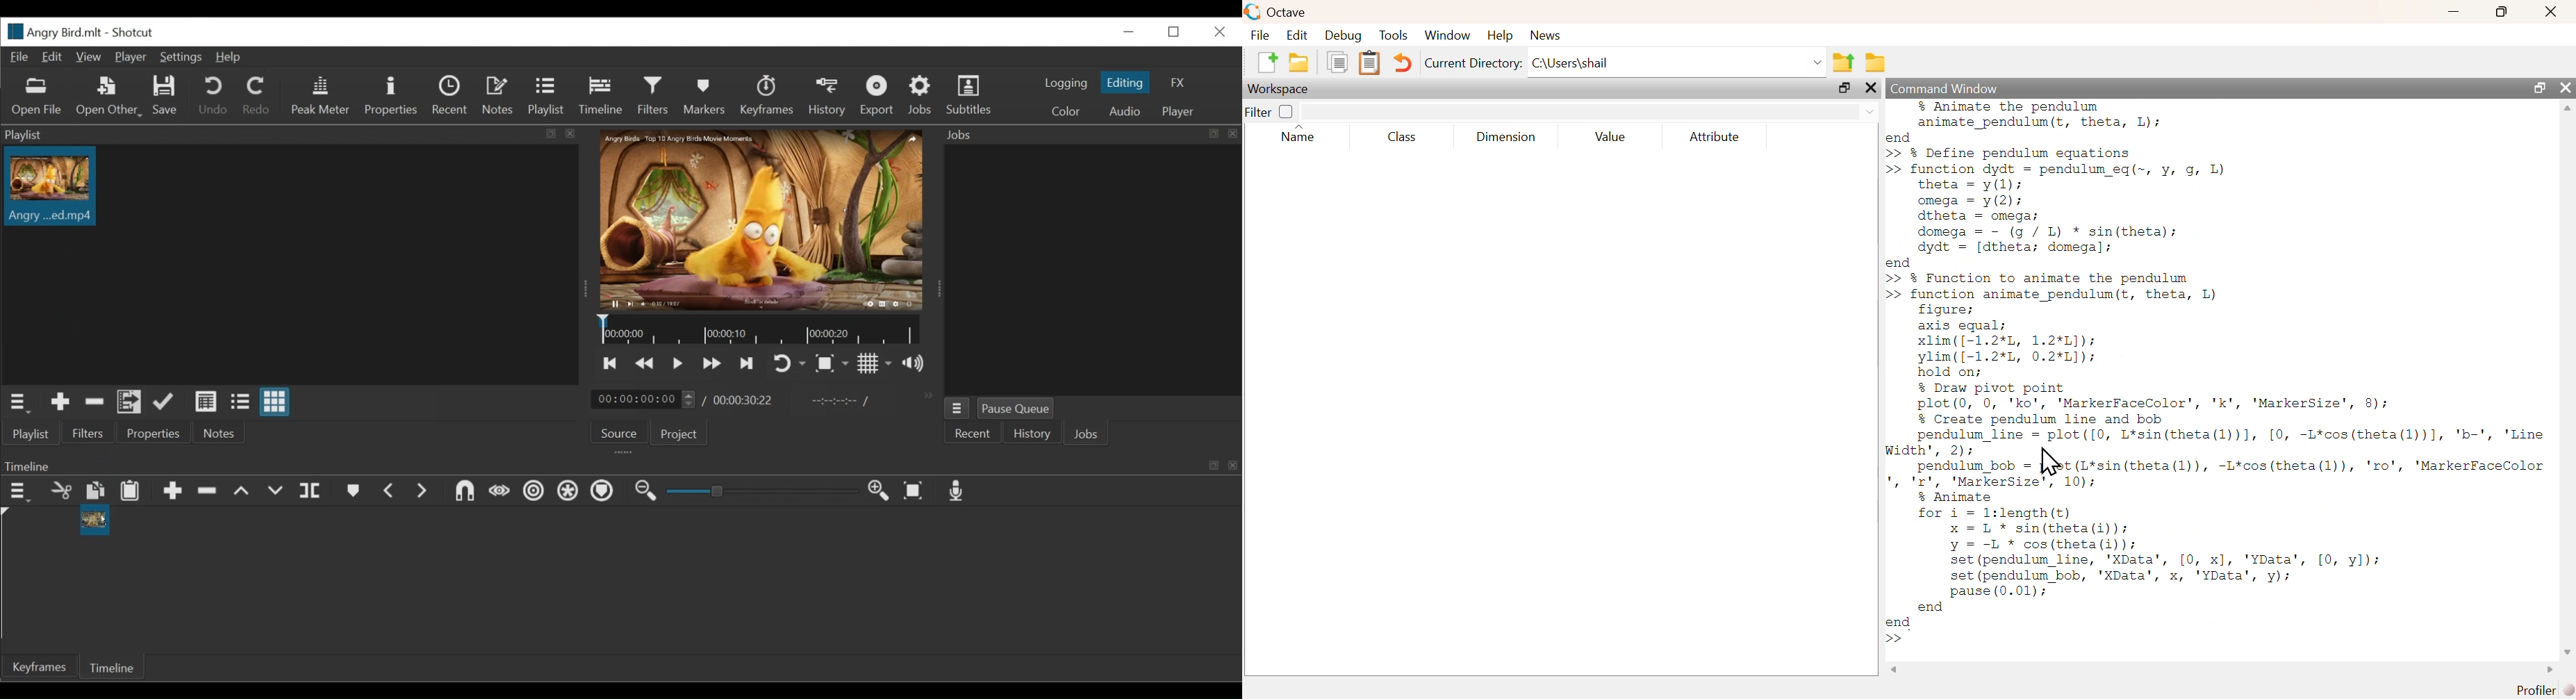  I want to click on Recent, so click(452, 96).